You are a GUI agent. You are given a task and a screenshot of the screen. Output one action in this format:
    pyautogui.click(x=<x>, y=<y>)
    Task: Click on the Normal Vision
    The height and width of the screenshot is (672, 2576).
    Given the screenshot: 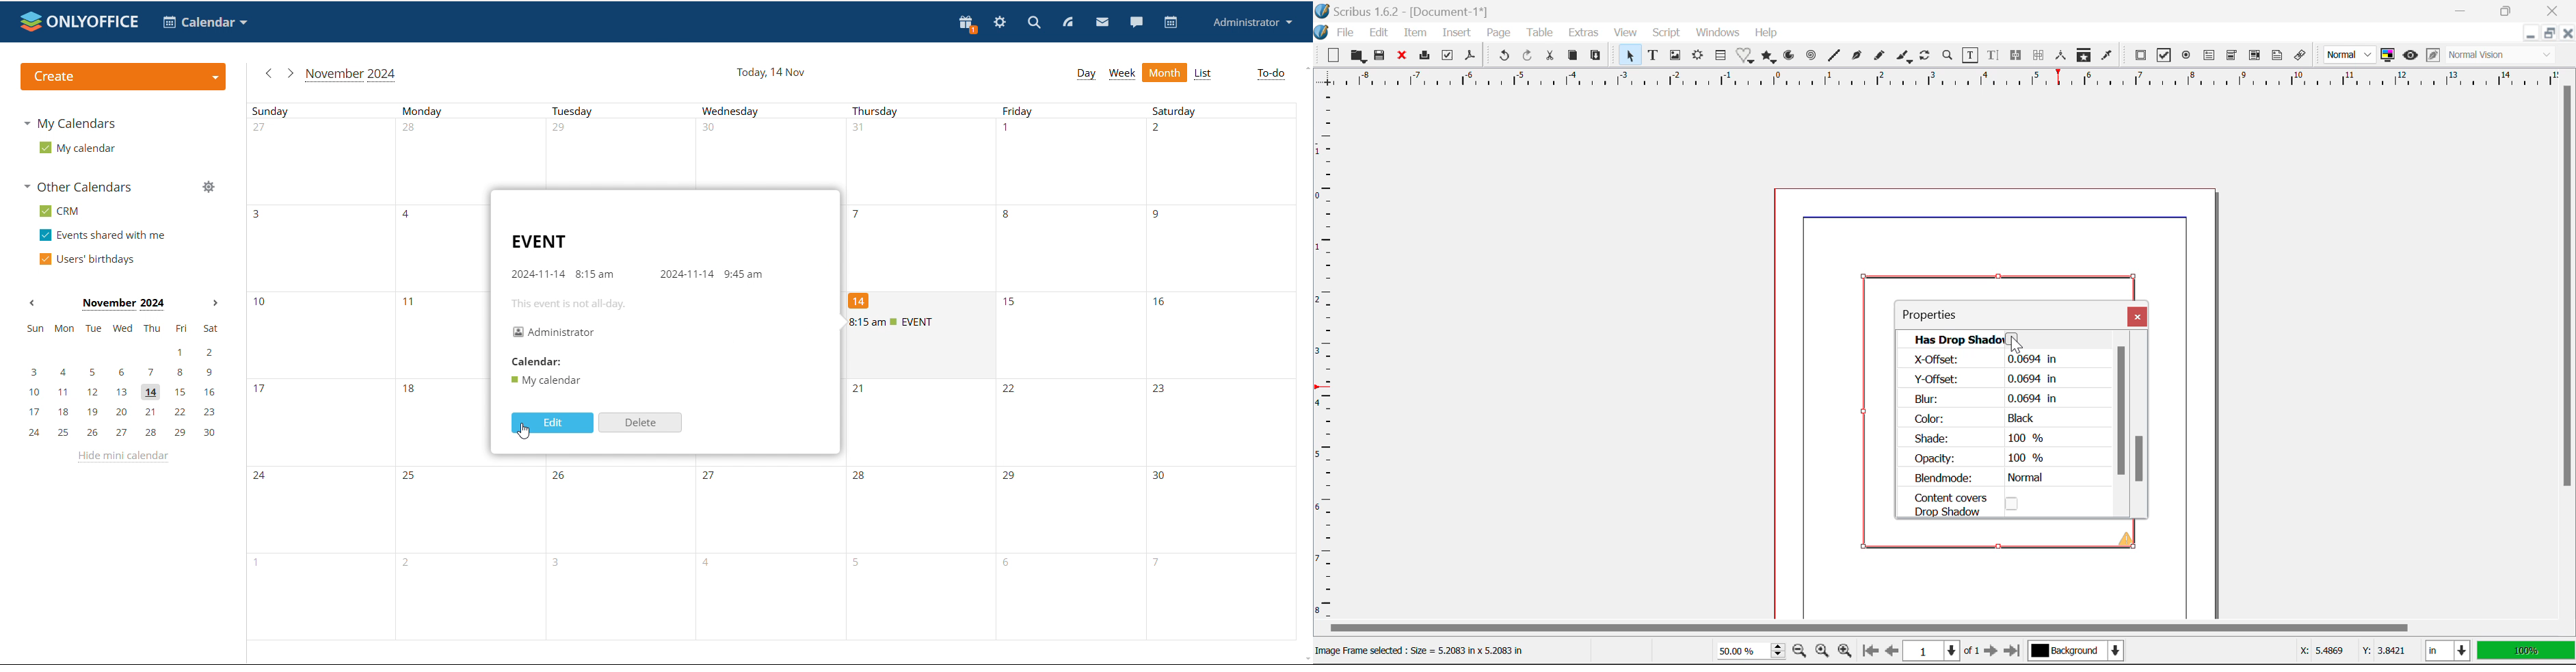 What is the action you would take?
    pyautogui.click(x=2501, y=55)
    